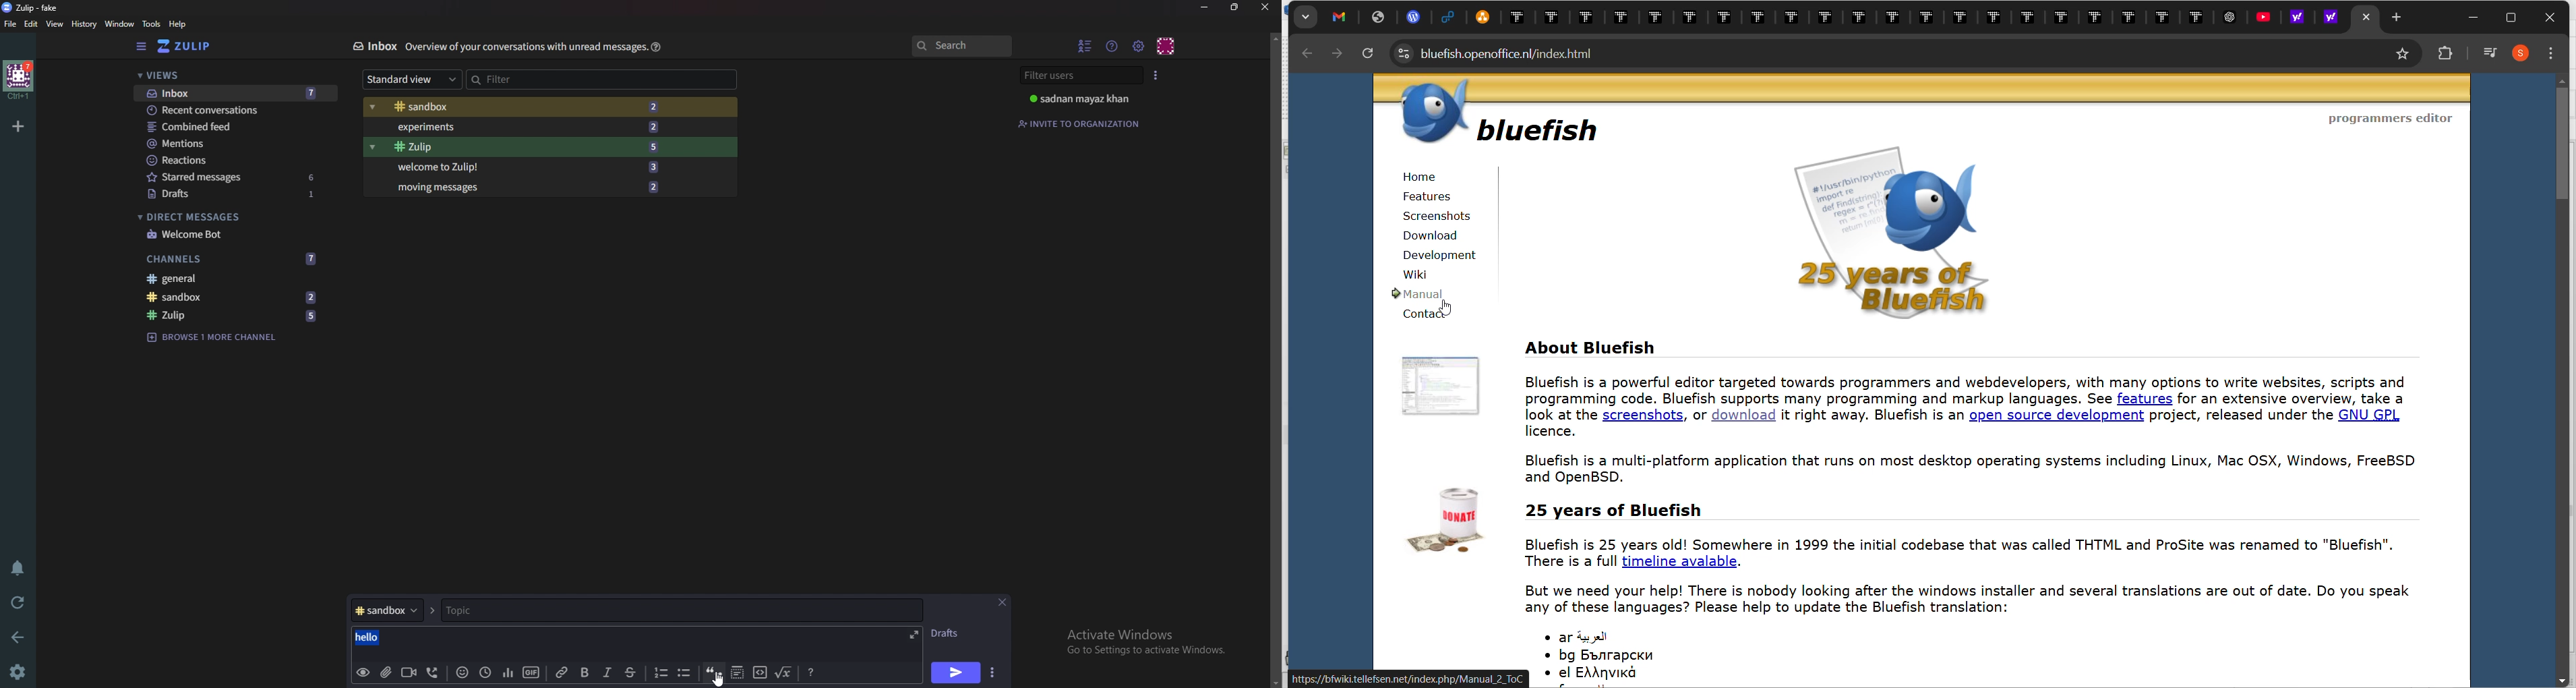 This screenshot has height=700, width=2576. What do you see at coordinates (203, 194) in the screenshot?
I see `Drafts` at bounding box center [203, 194].